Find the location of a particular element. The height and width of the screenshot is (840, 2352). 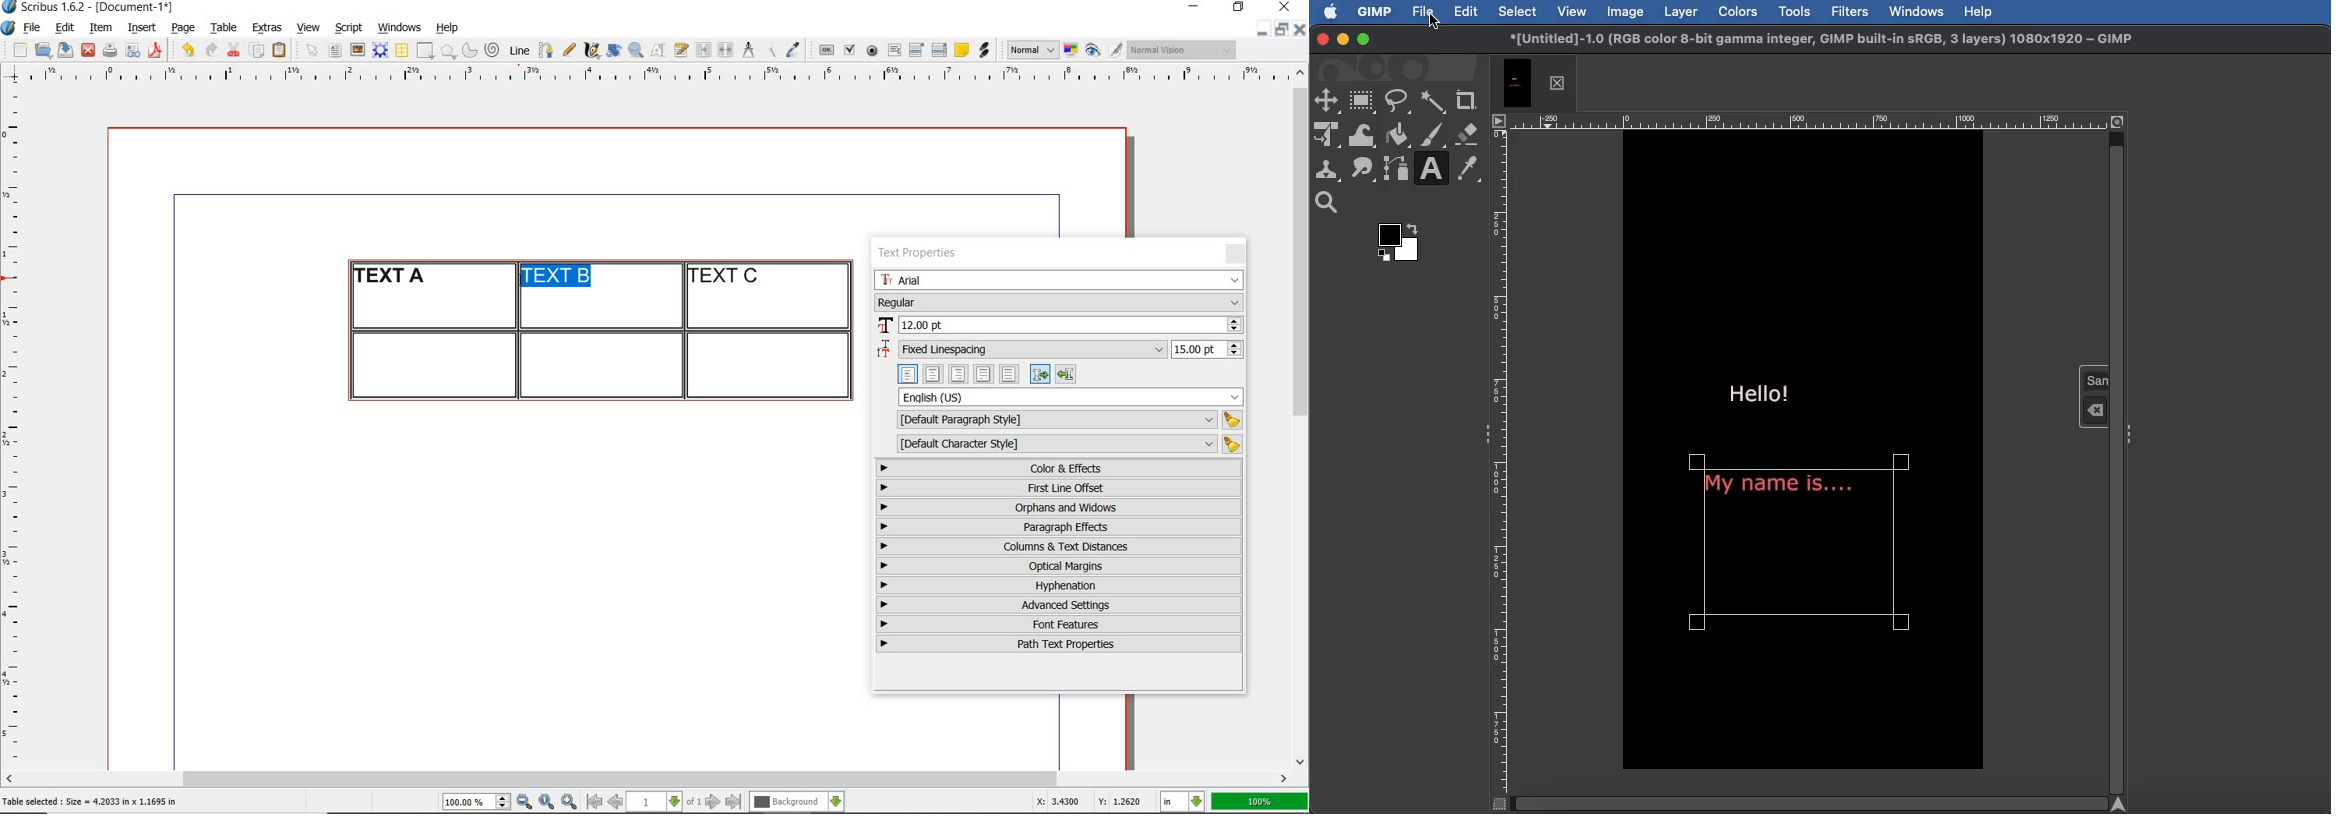

Layer is located at coordinates (1682, 10).